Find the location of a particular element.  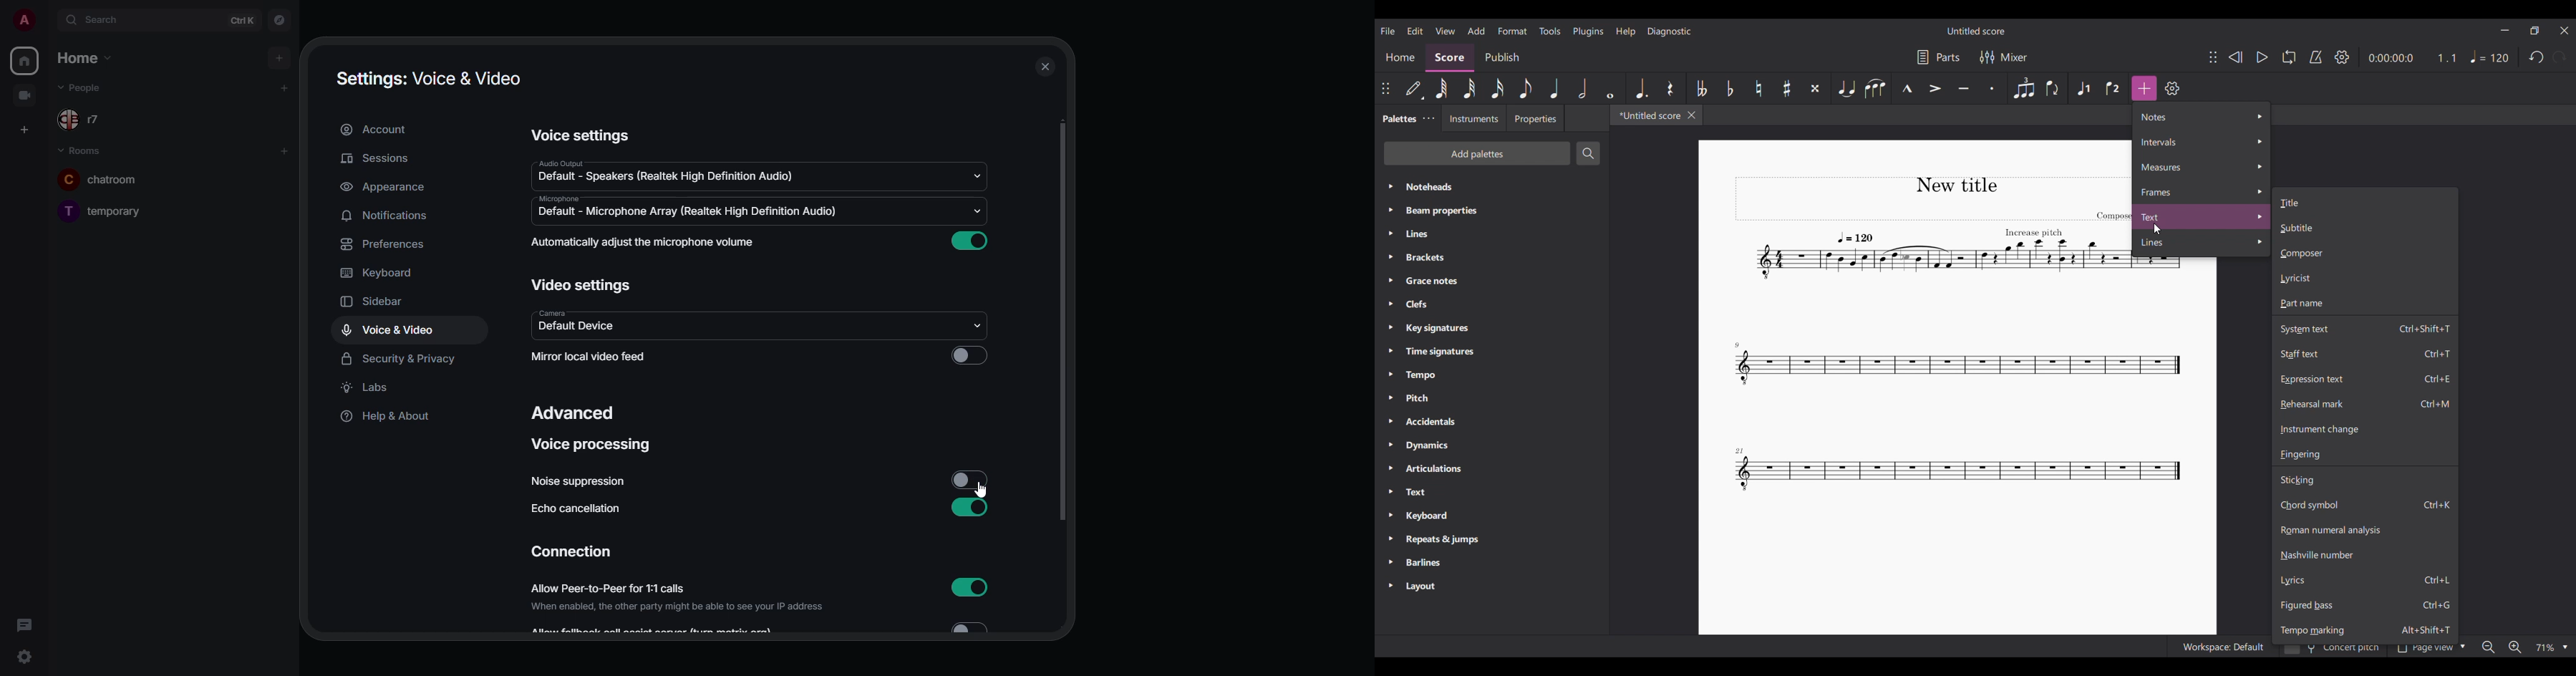

enabled is located at coordinates (969, 588).